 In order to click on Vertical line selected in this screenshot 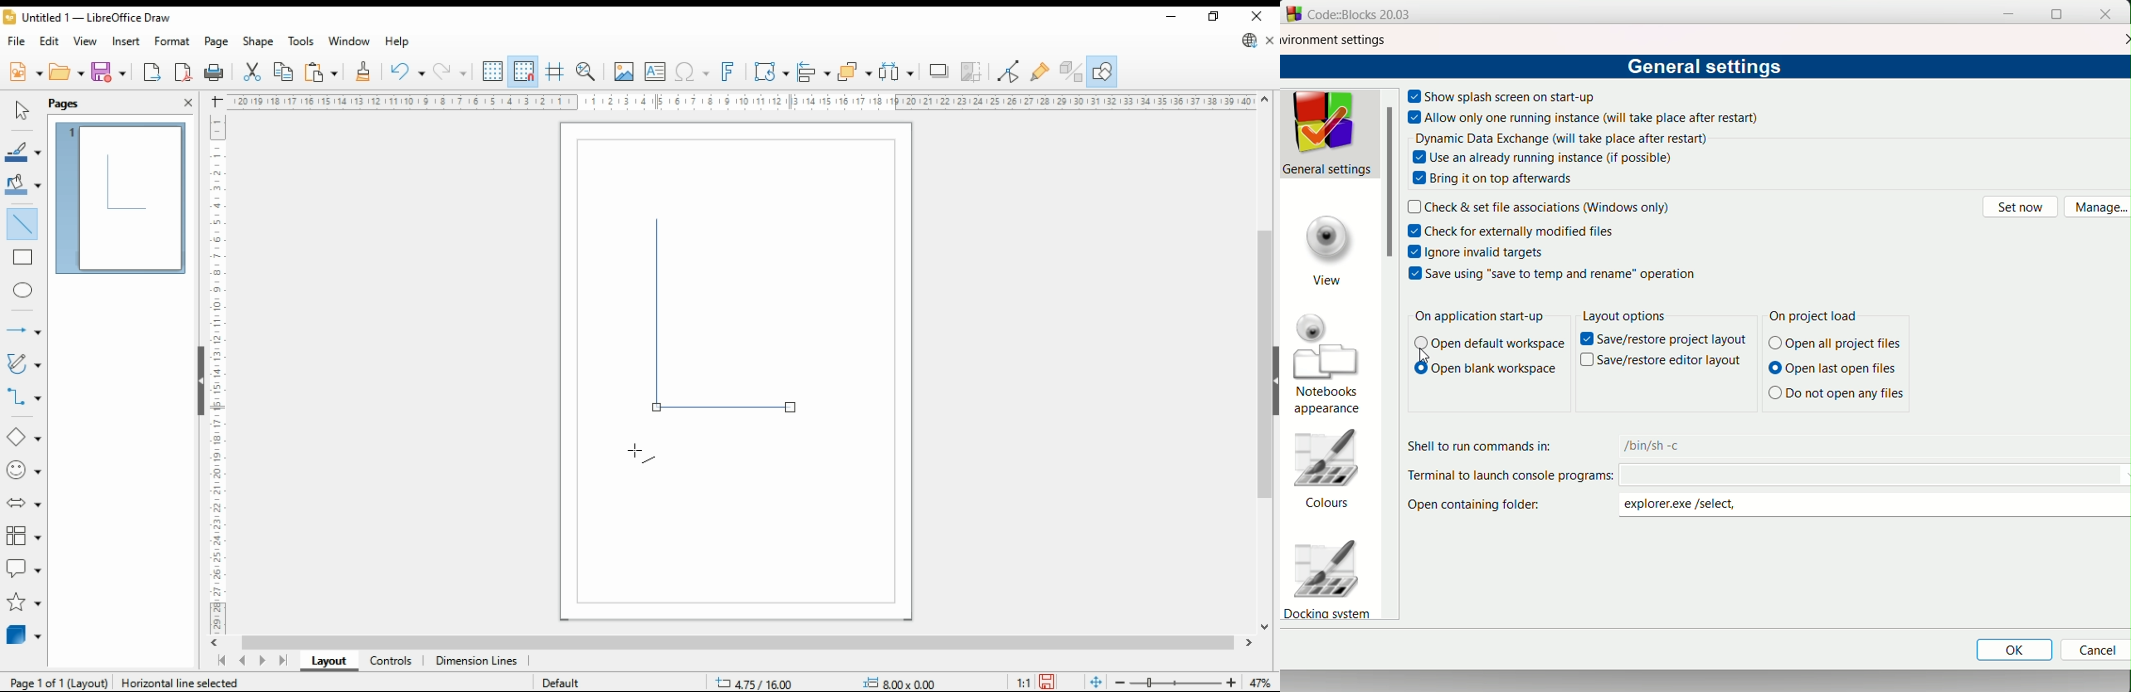, I will do `click(188, 681)`.